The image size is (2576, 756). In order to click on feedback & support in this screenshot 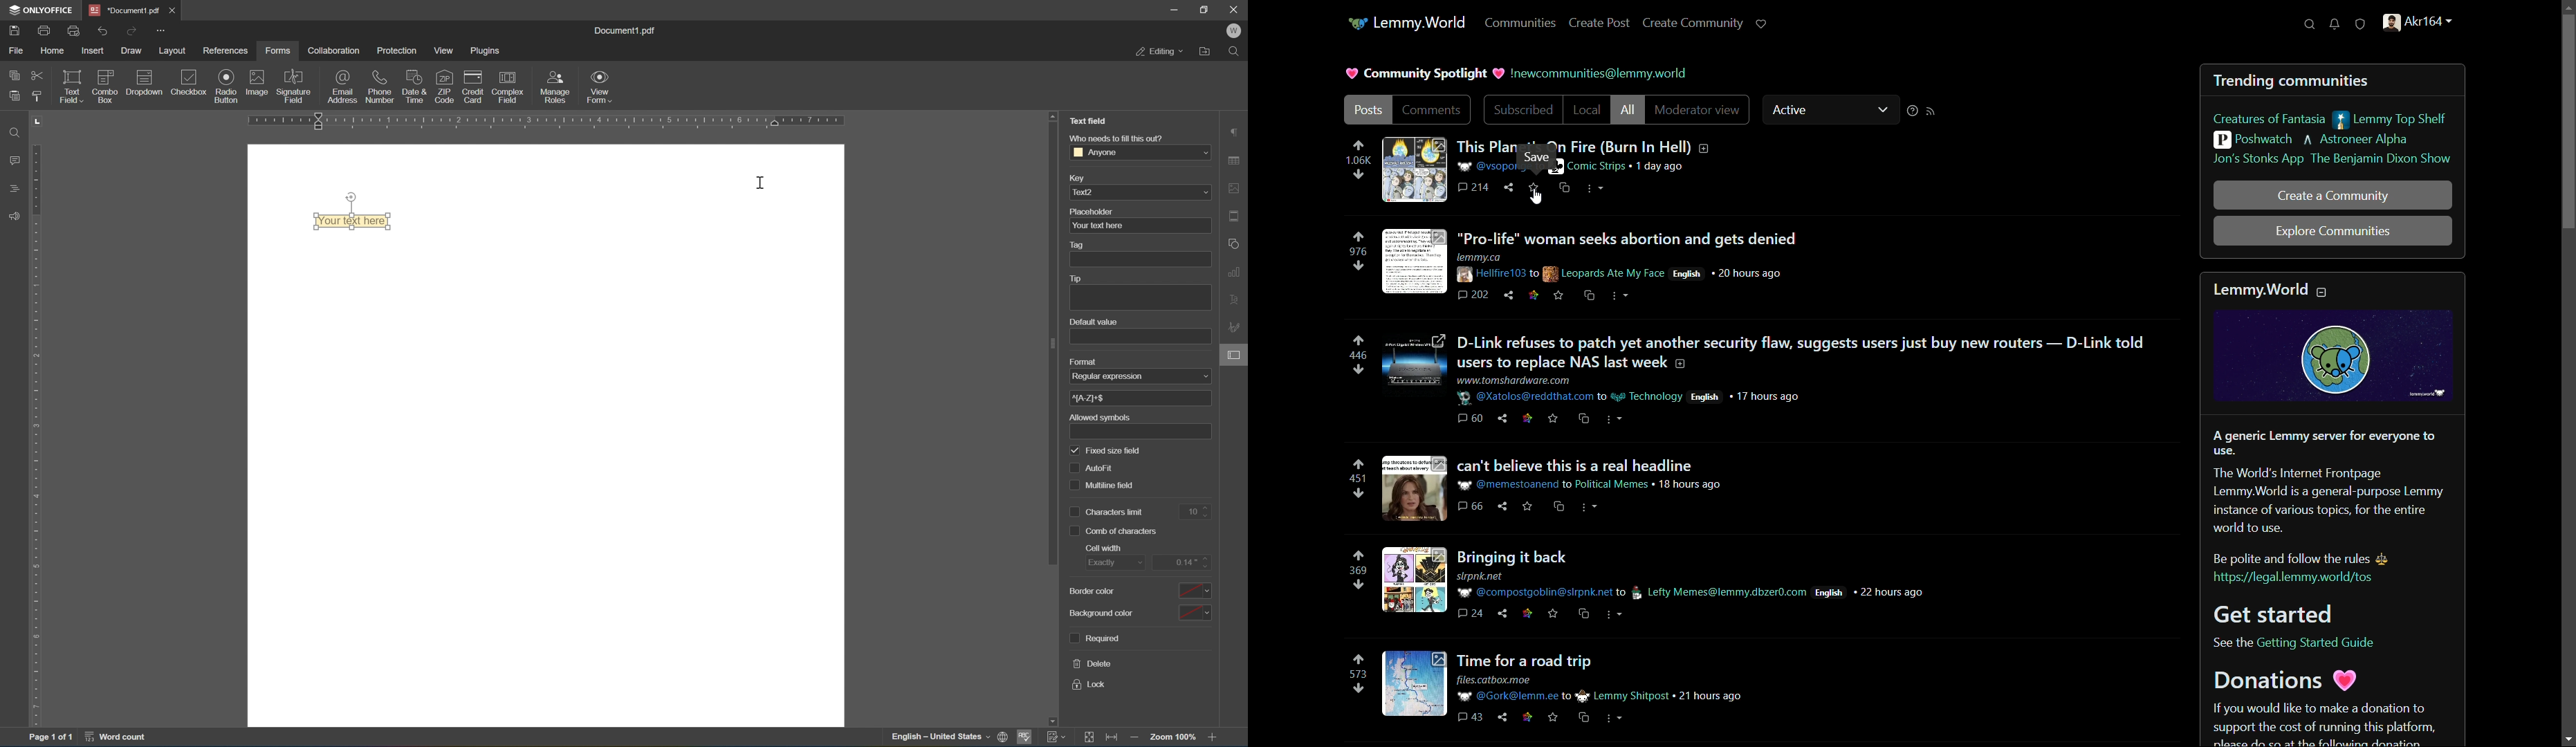, I will do `click(13, 214)`.